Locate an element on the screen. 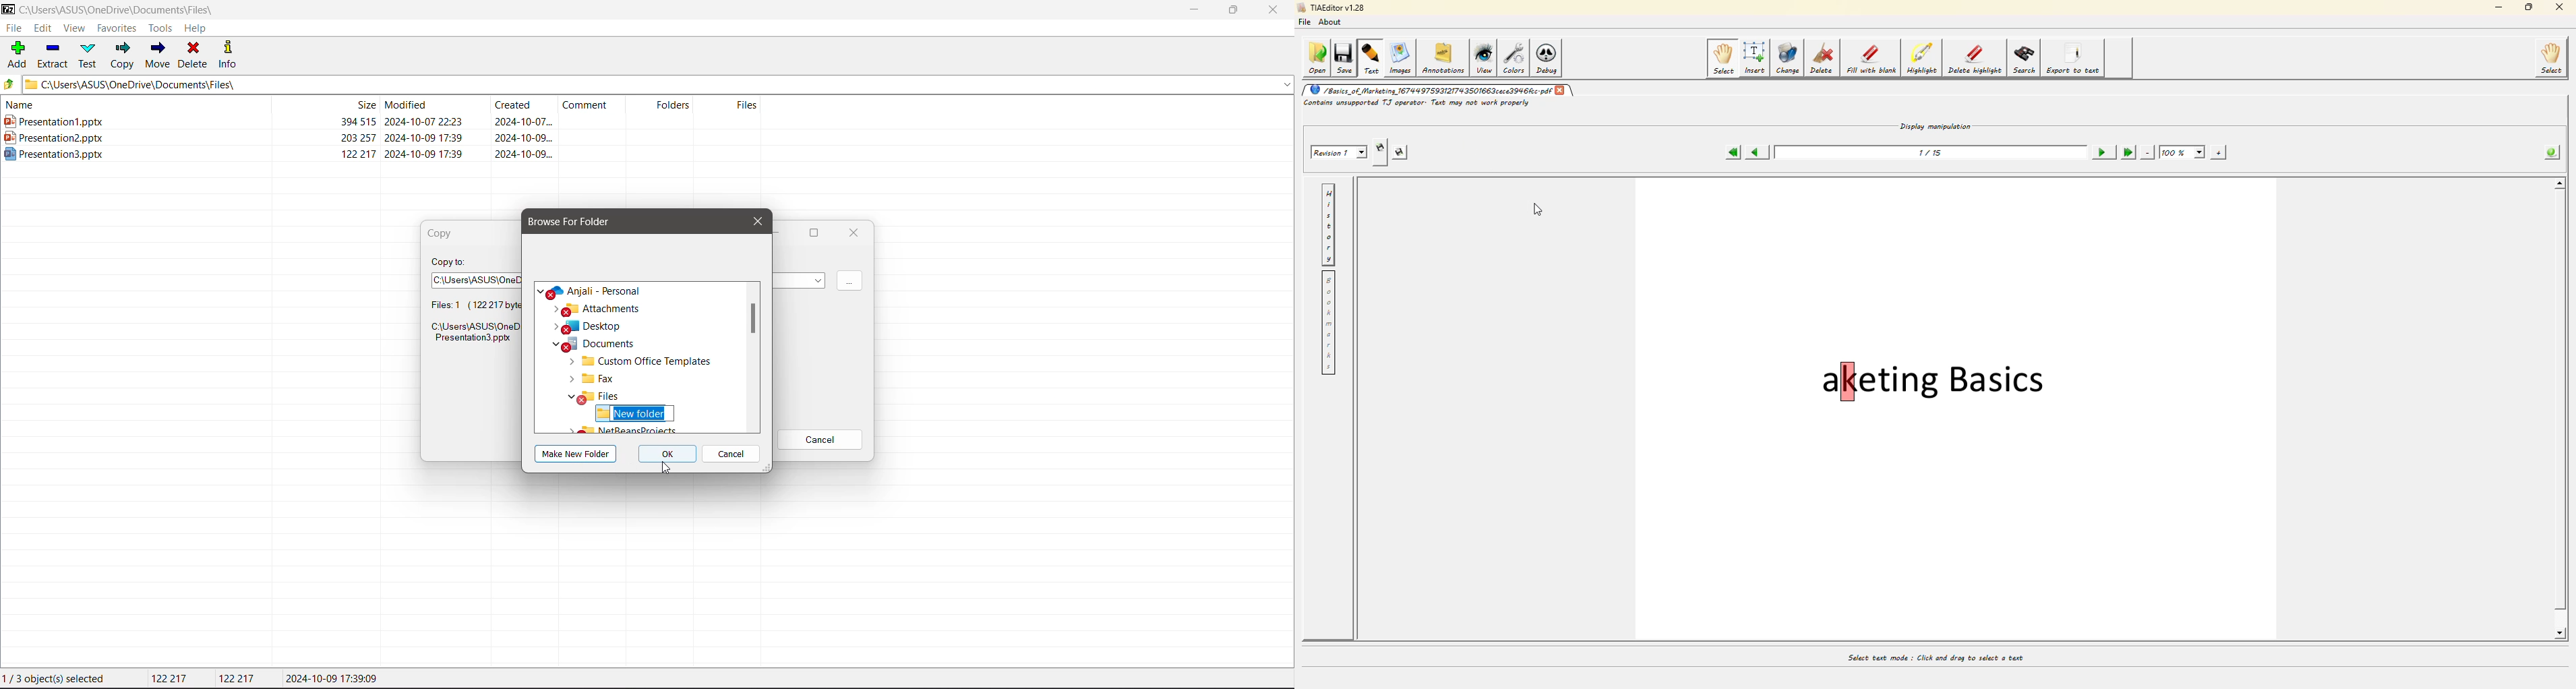 The height and width of the screenshot is (700, 2576). Cursor is located at coordinates (663, 467).